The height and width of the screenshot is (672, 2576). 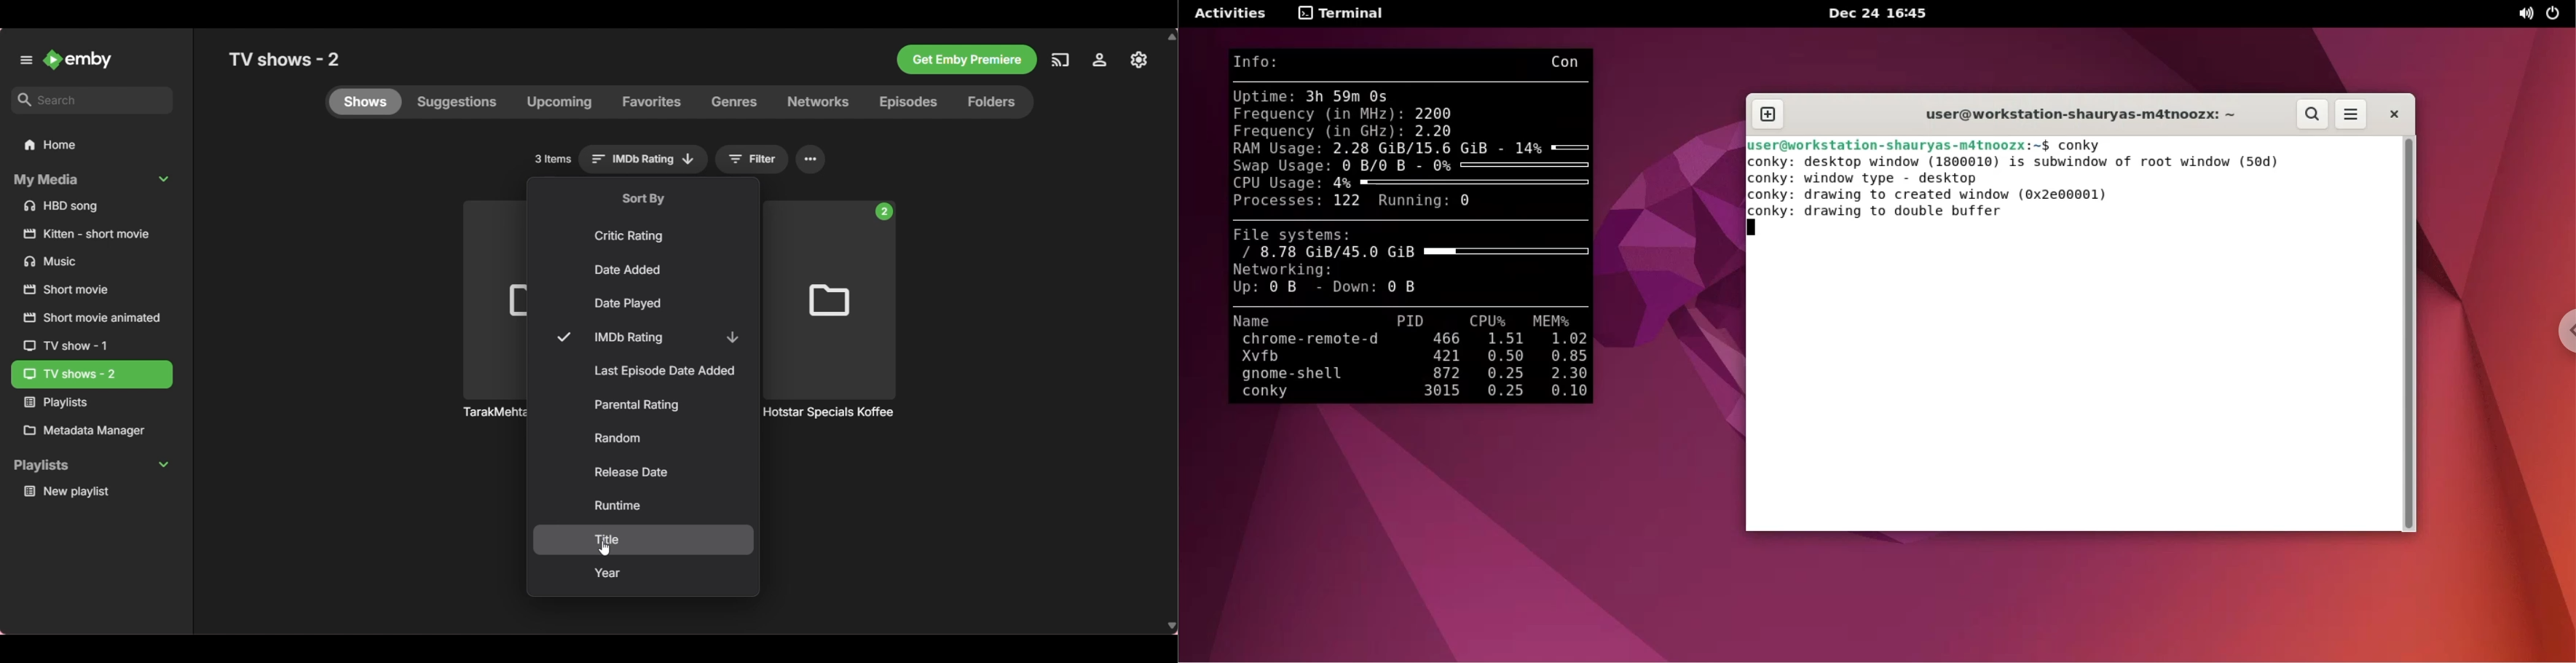 What do you see at coordinates (645, 371) in the screenshot?
I see `Sort by Last Episode Date Added` at bounding box center [645, 371].